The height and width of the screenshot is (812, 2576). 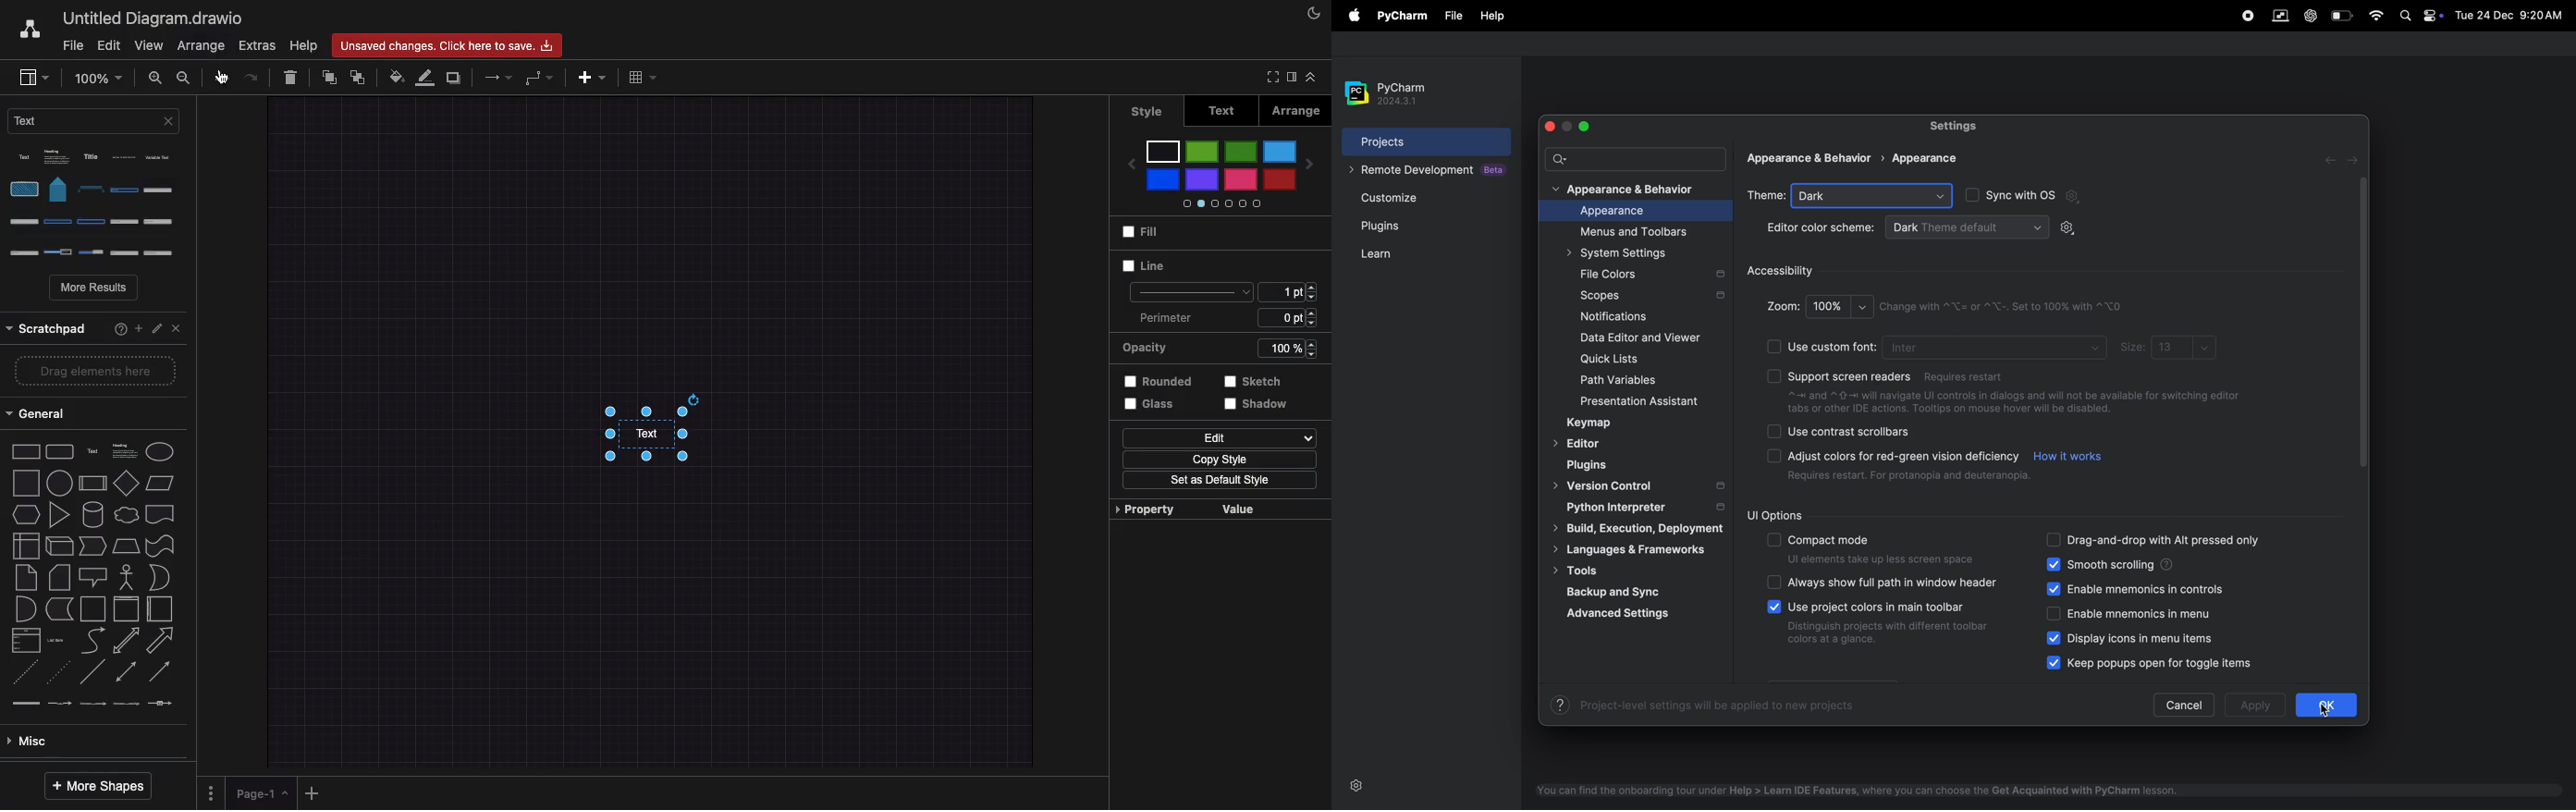 I want to click on To back, so click(x=360, y=77).